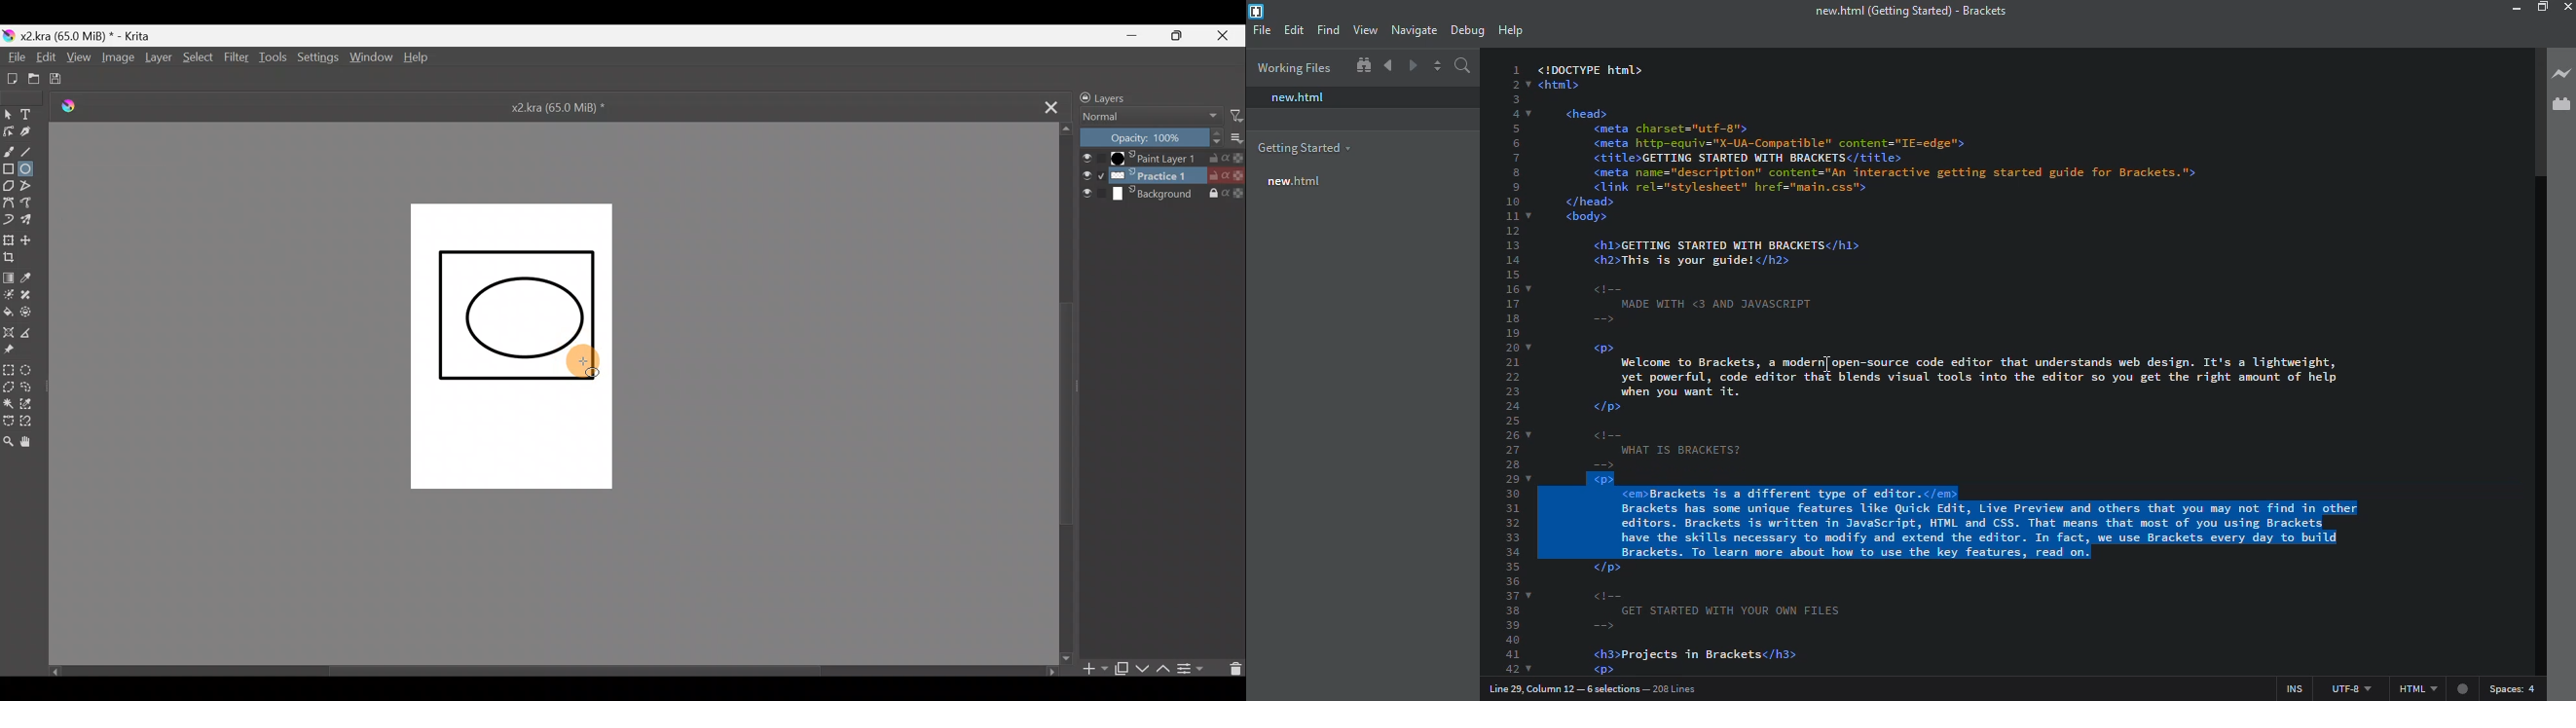 This screenshot has height=728, width=2576. Describe the element at coordinates (419, 59) in the screenshot. I see `Help` at that location.